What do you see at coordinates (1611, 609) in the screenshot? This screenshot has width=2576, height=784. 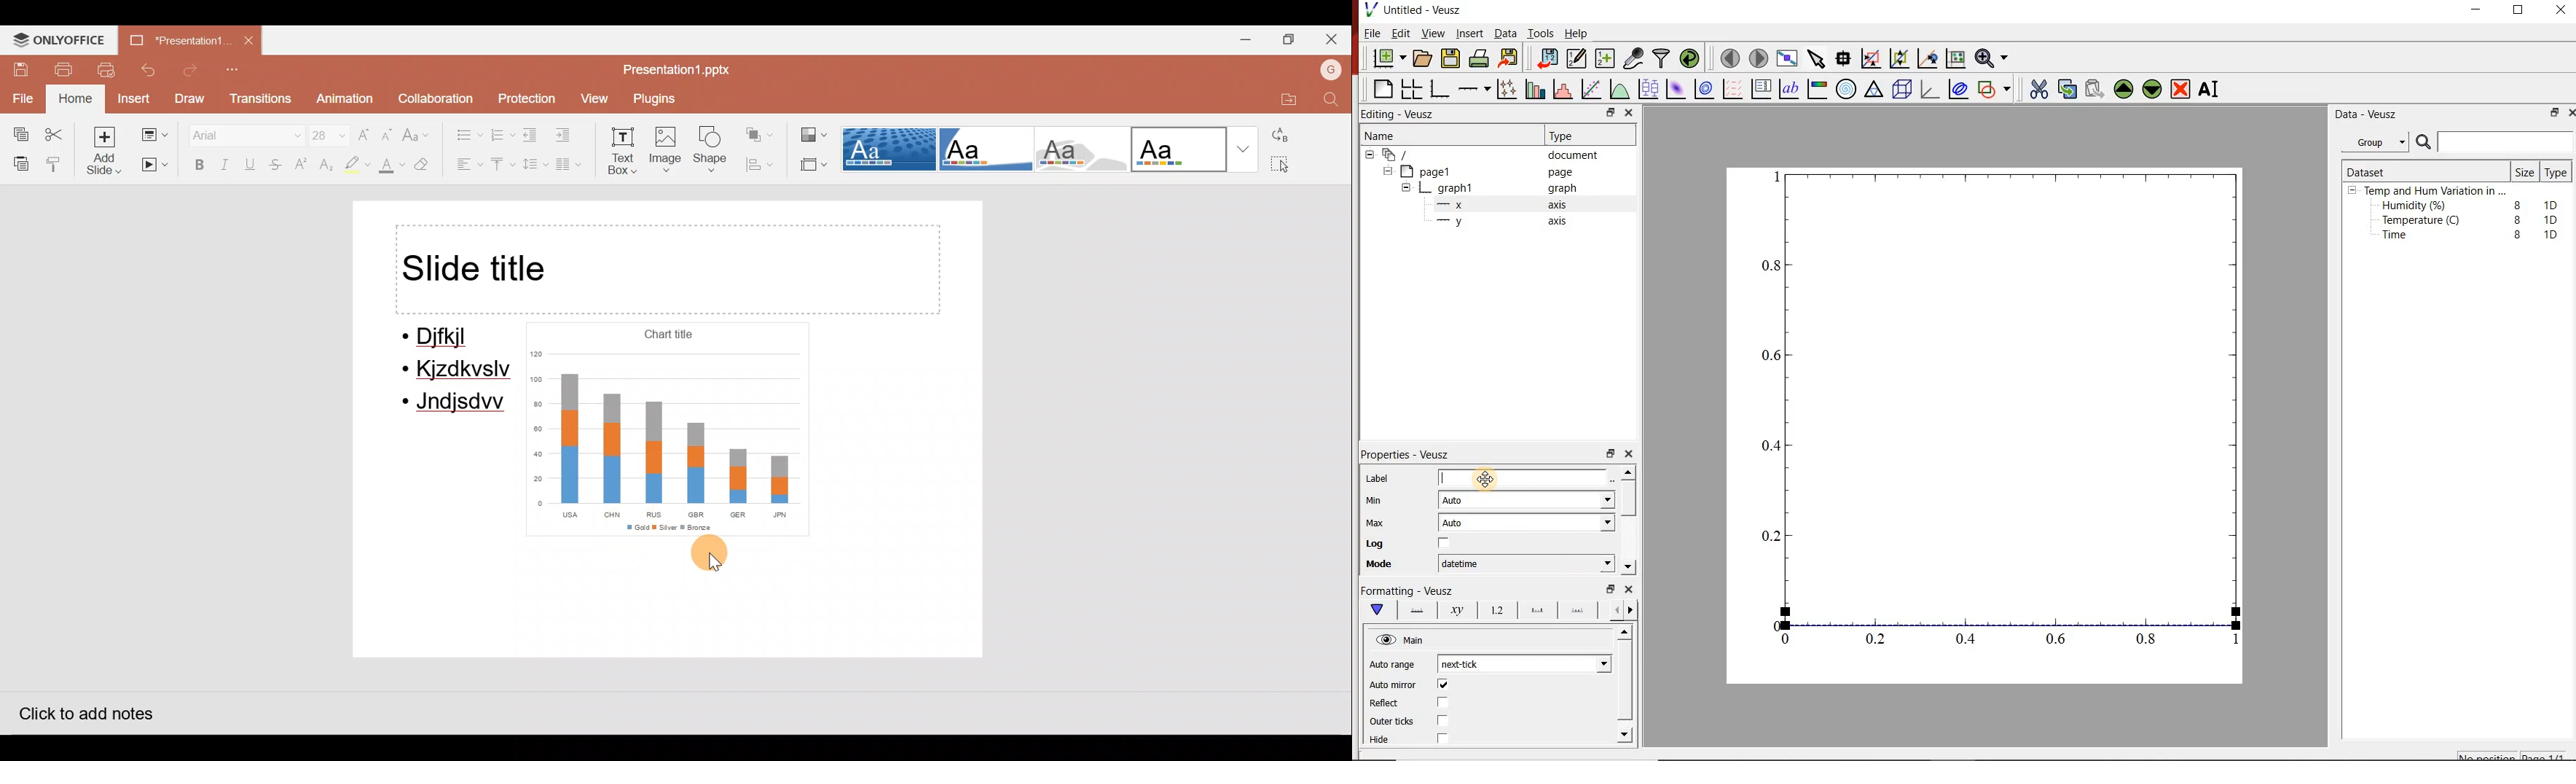 I see `go back` at bounding box center [1611, 609].